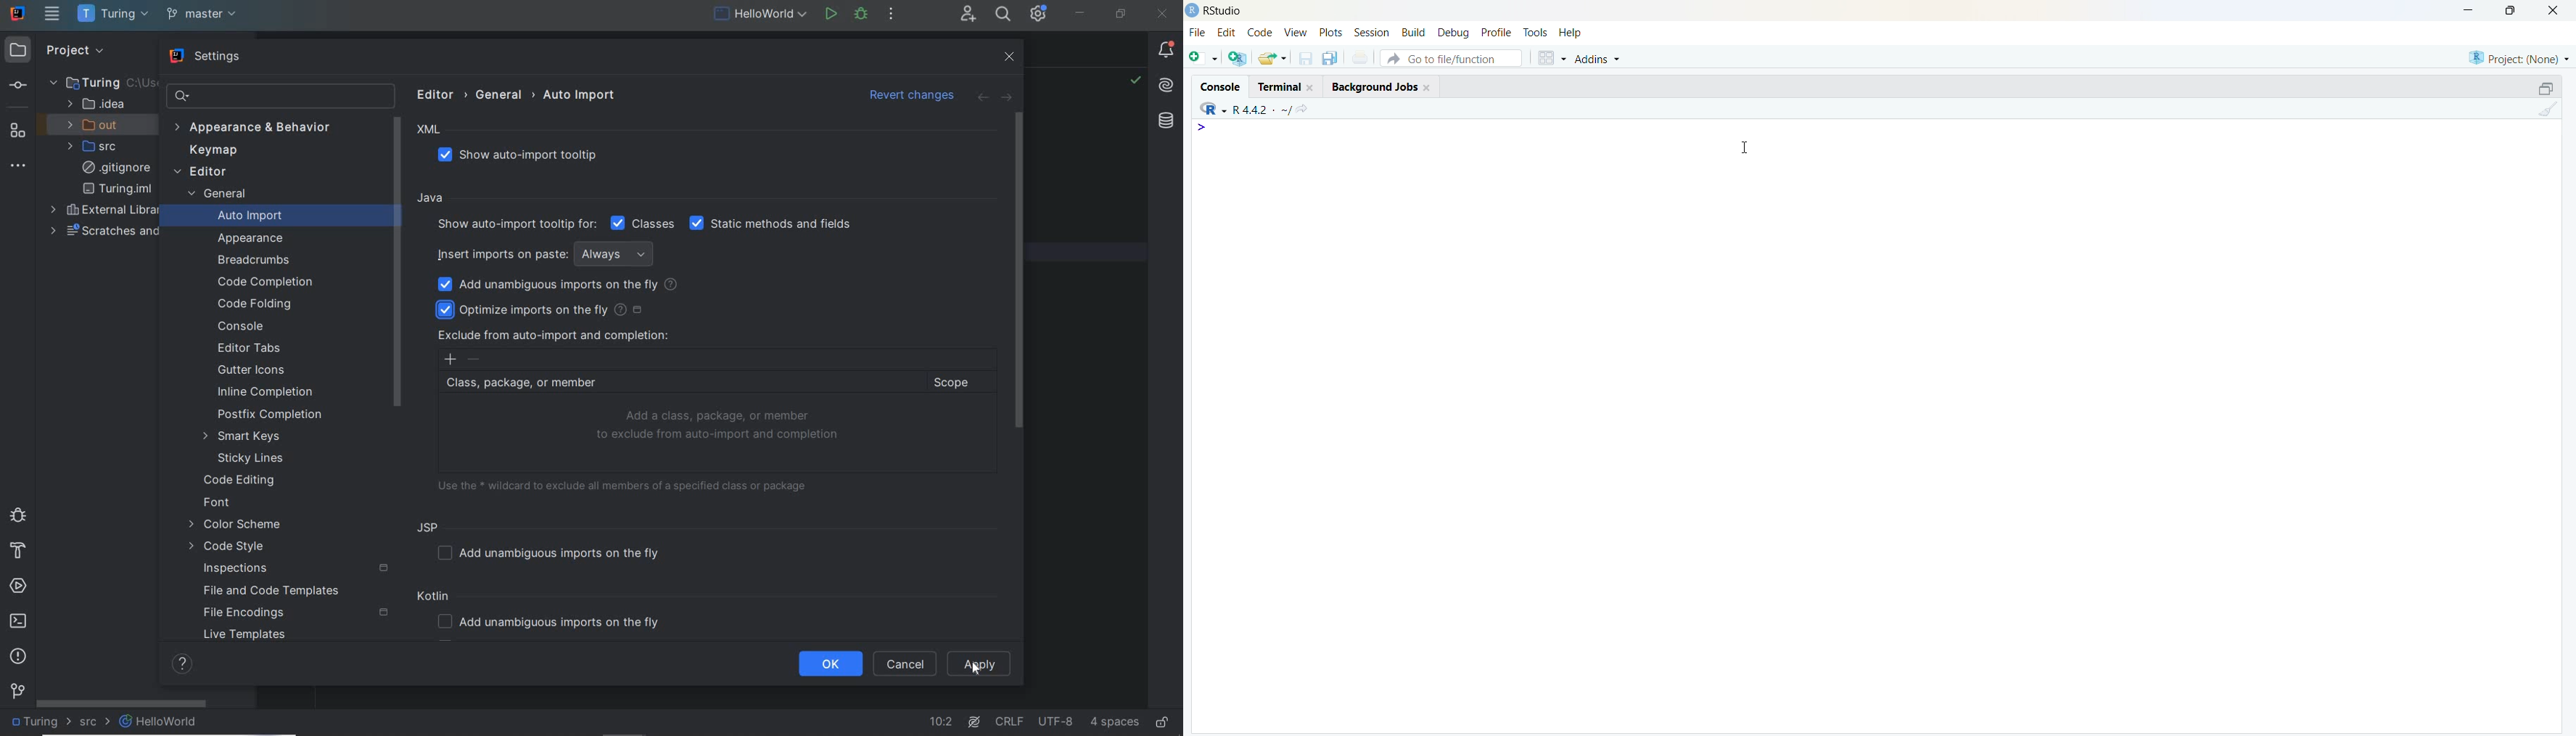  What do you see at coordinates (1372, 32) in the screenshot?
I see `session` at bounding box center [1372, 32].